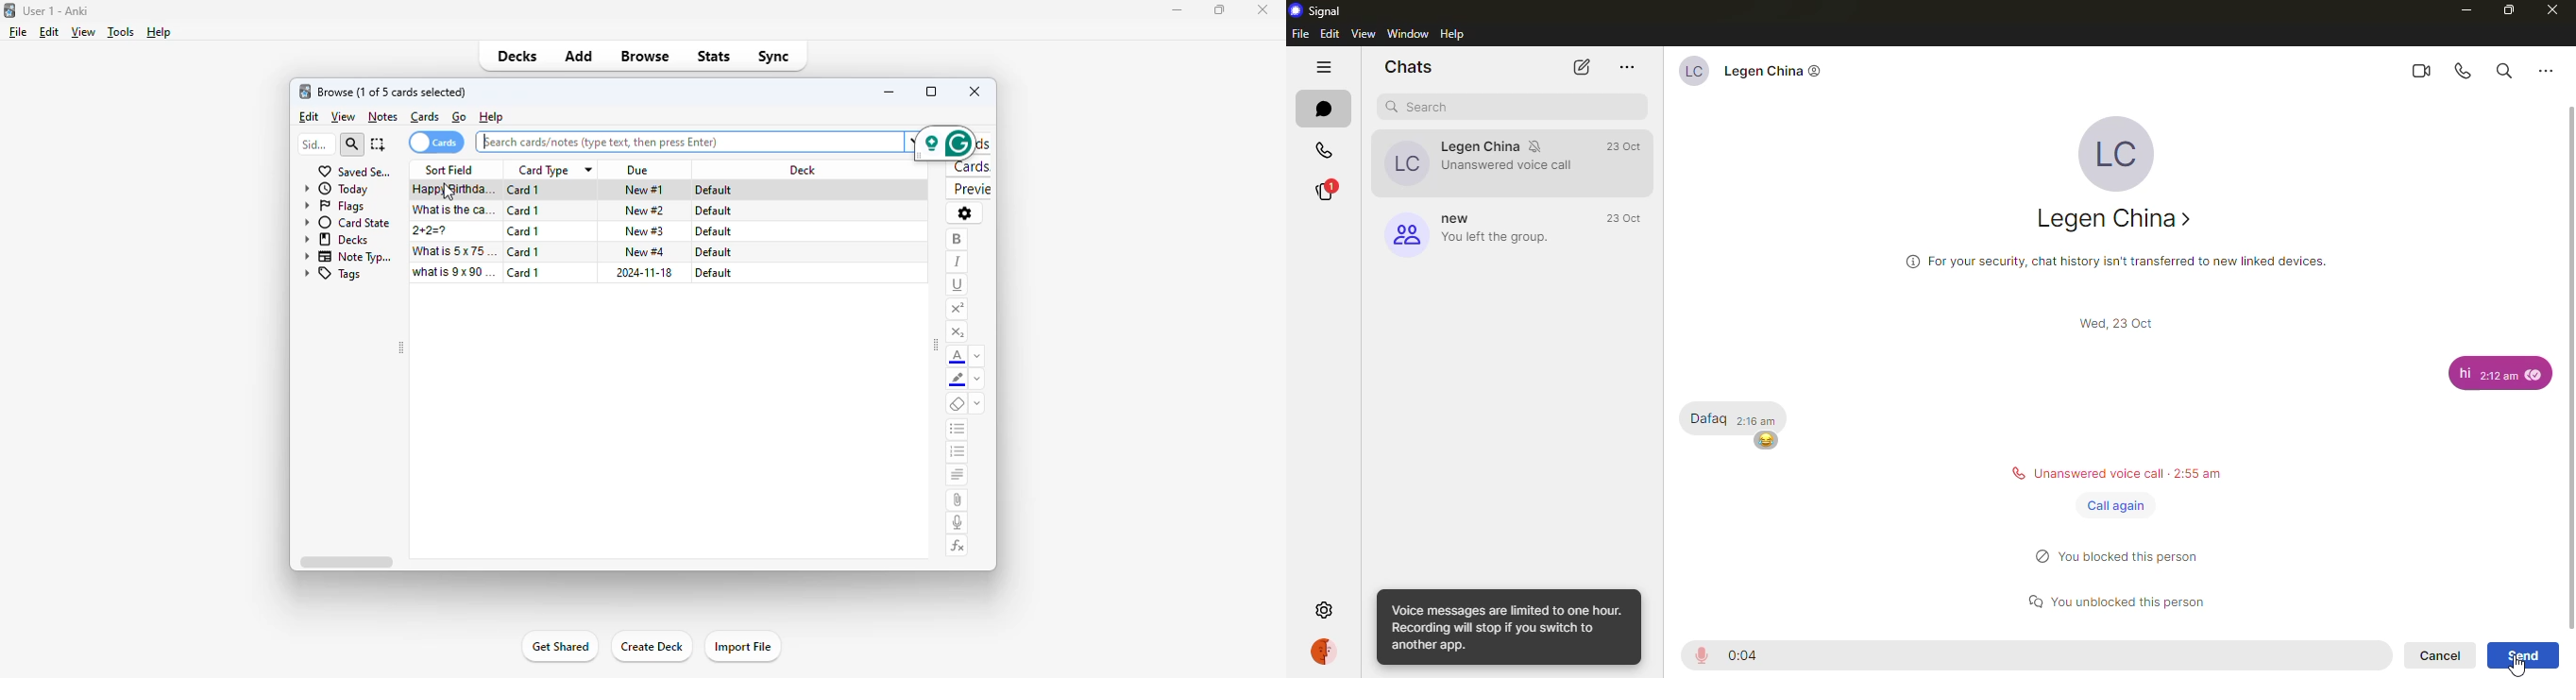 The height and width of the screenshot is (700, 2576). Describe the element at coordinates (713, 211) in the screenshot. I see `default` at that location.